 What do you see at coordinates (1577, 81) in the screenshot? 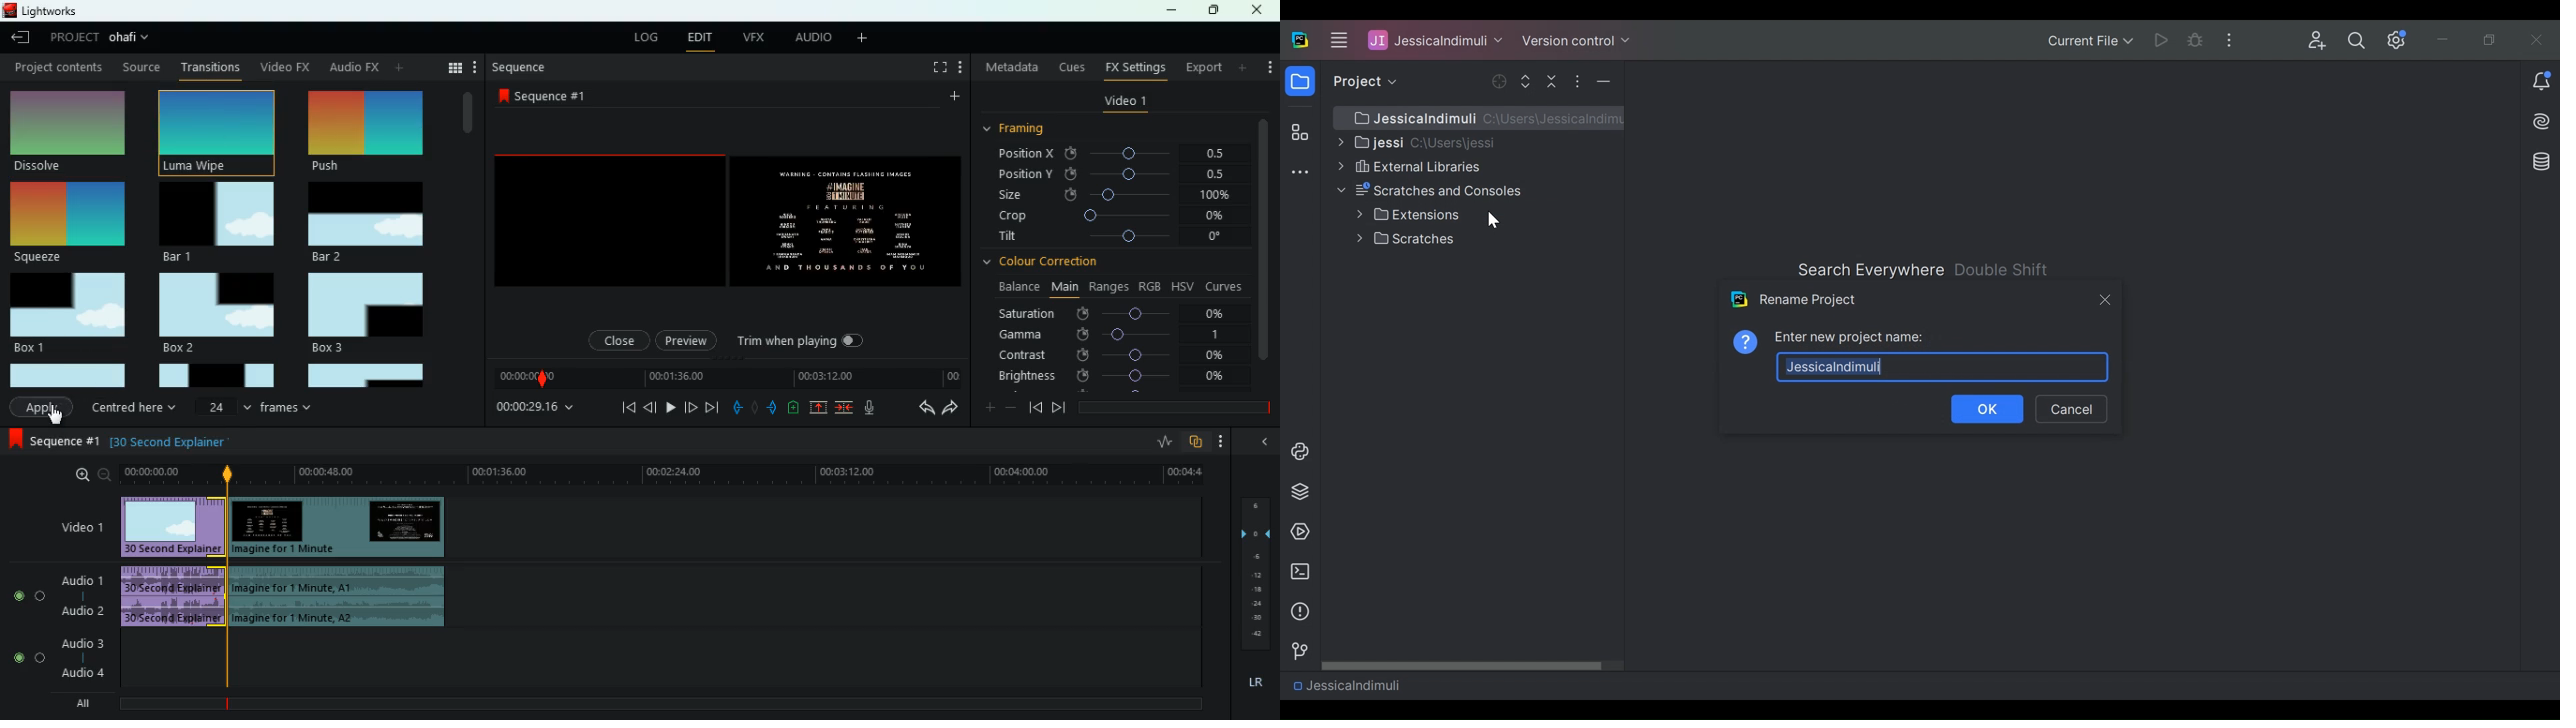
I see `Options` at bounding box center [1577, 81].